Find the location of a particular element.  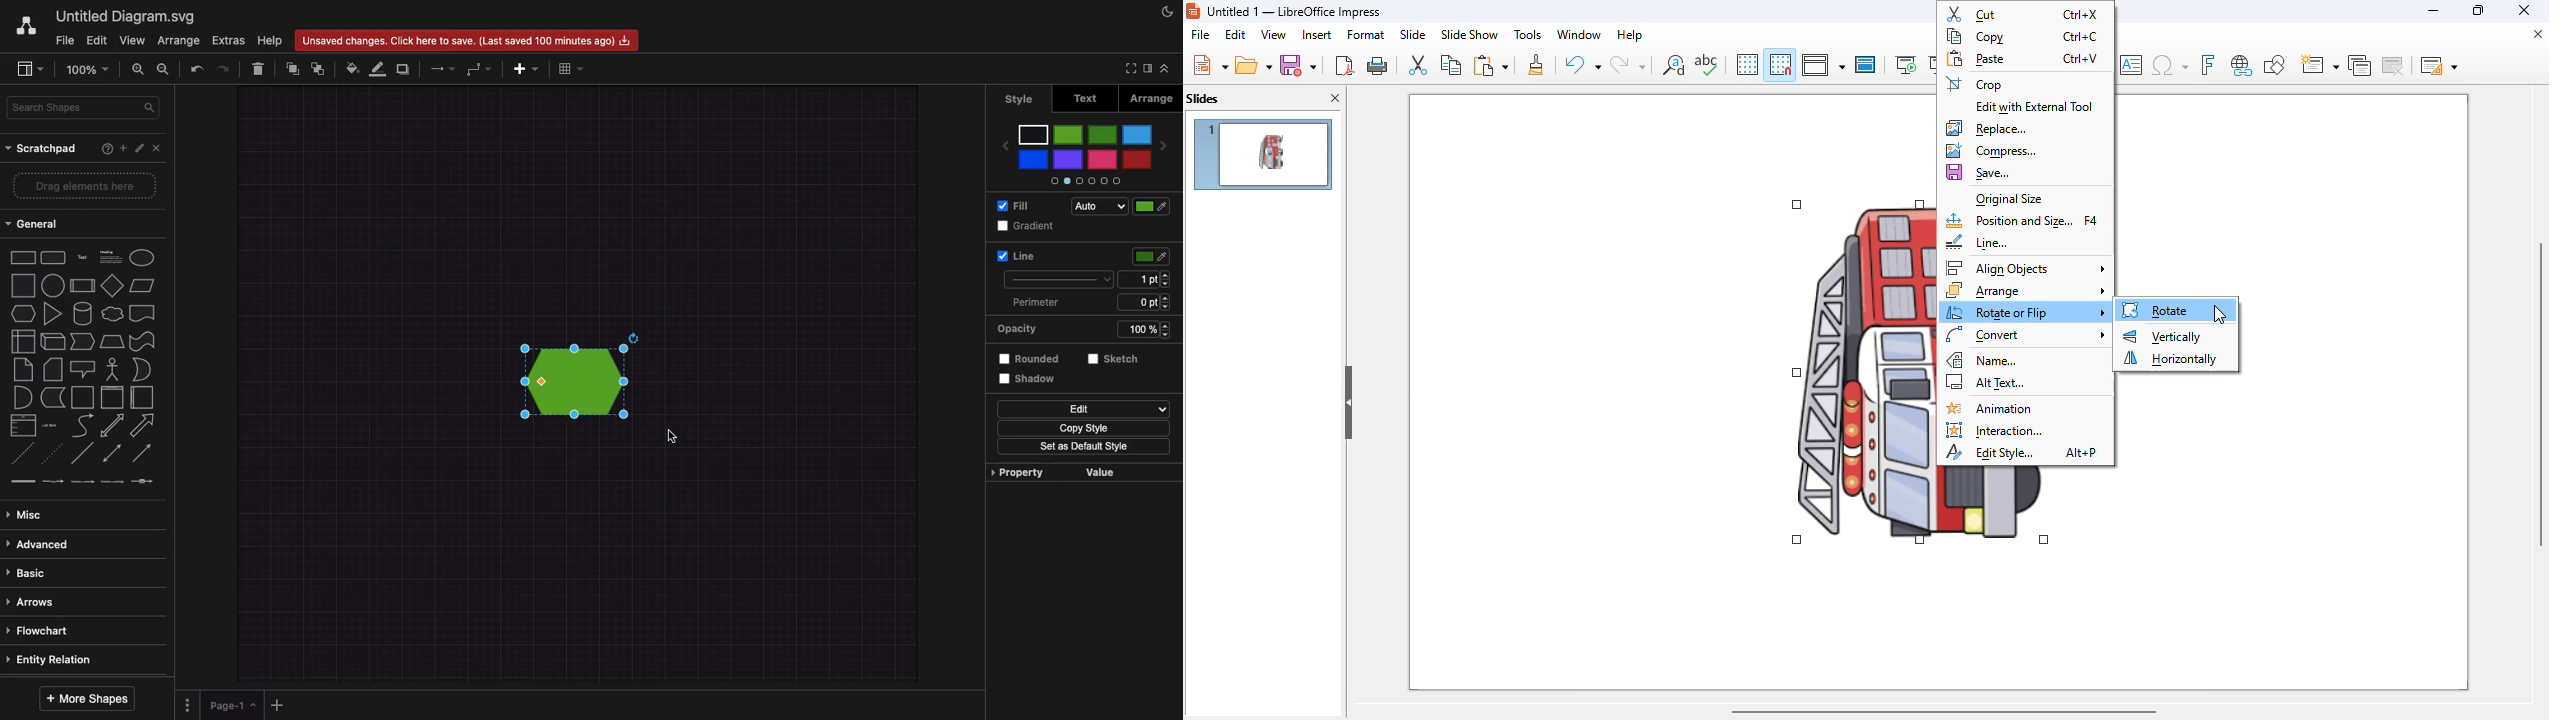

cursor is located at coordinates (2221, 314).